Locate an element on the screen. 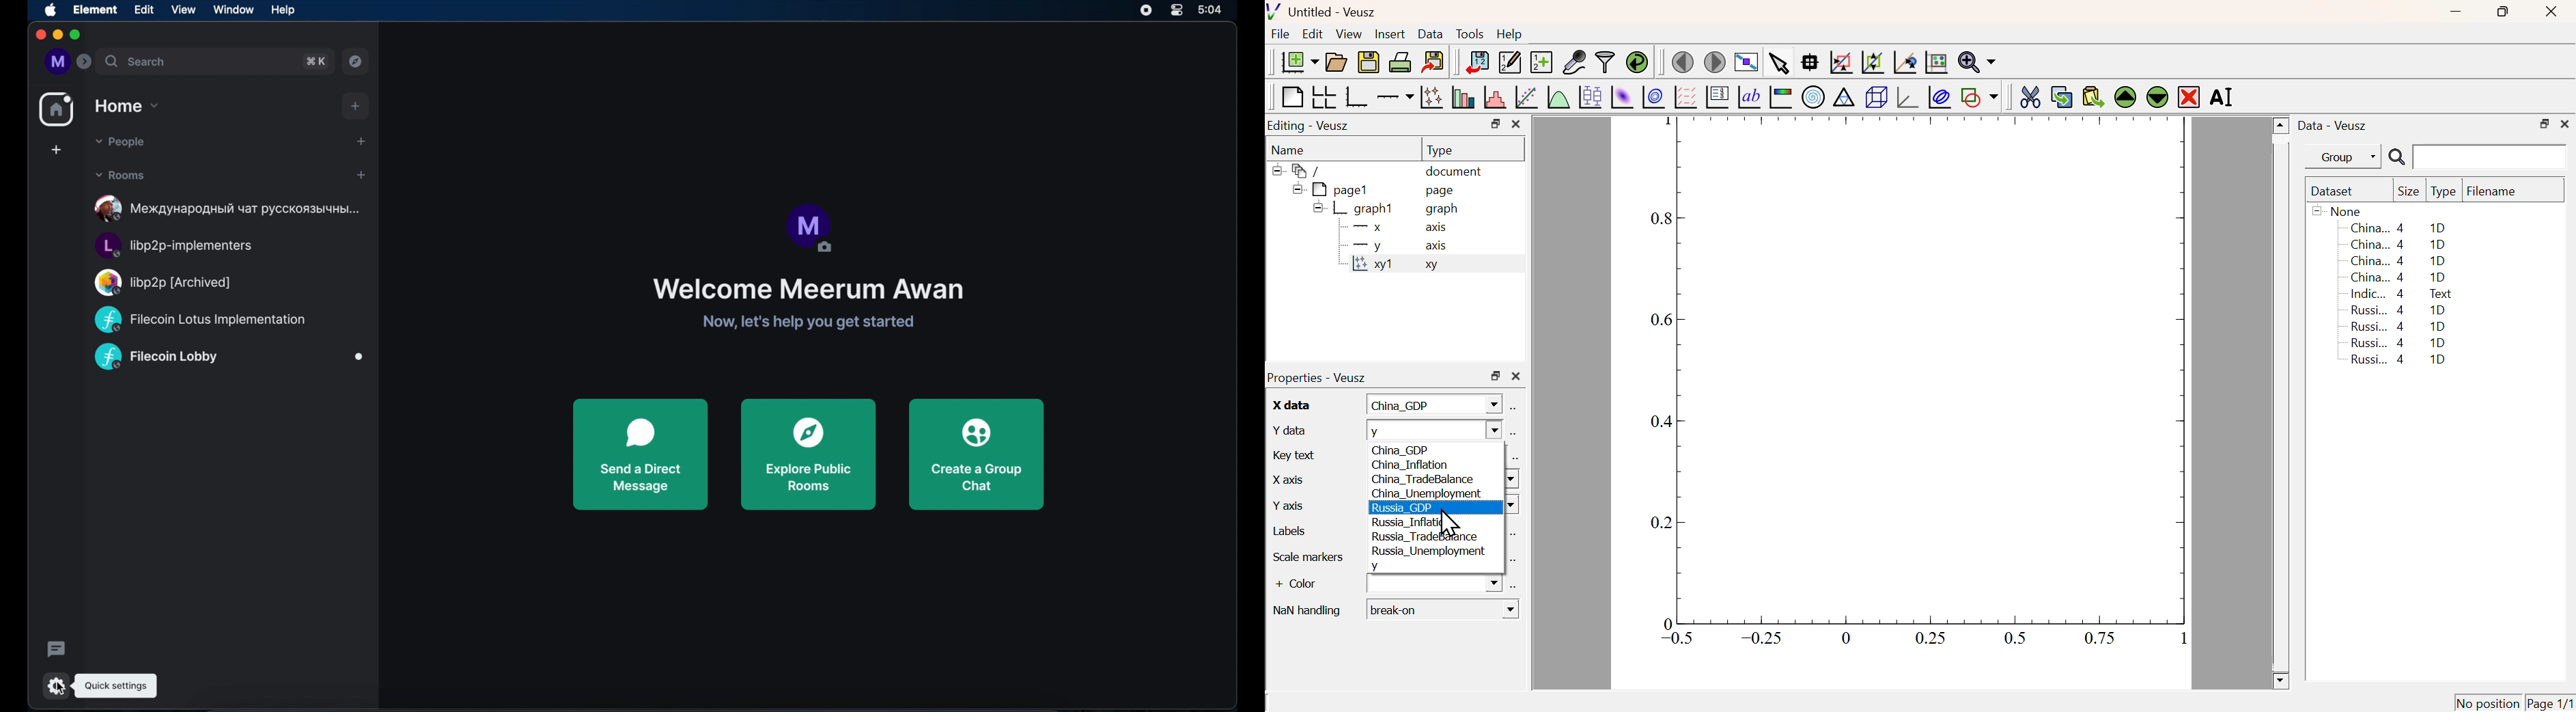  5:04 is located at coordinates (1216, 10).